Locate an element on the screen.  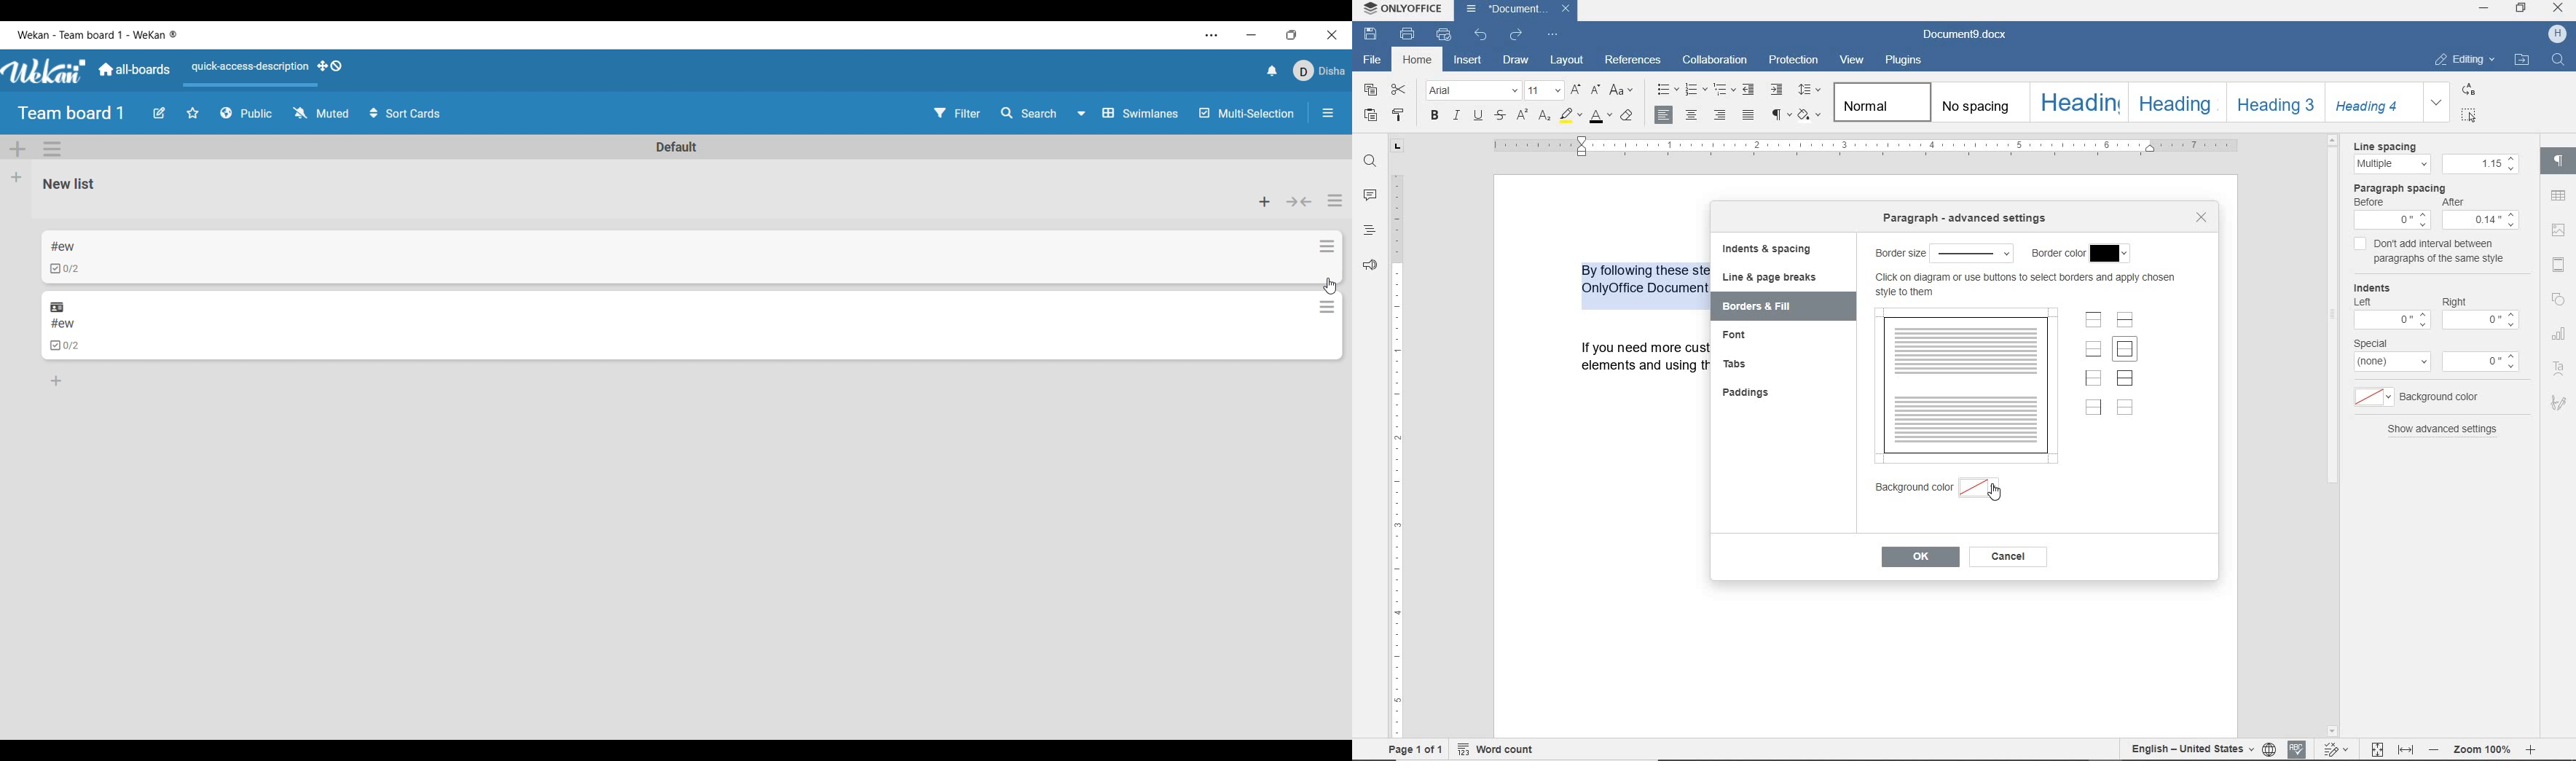
Card actions is located at coordinates (1329, 306).